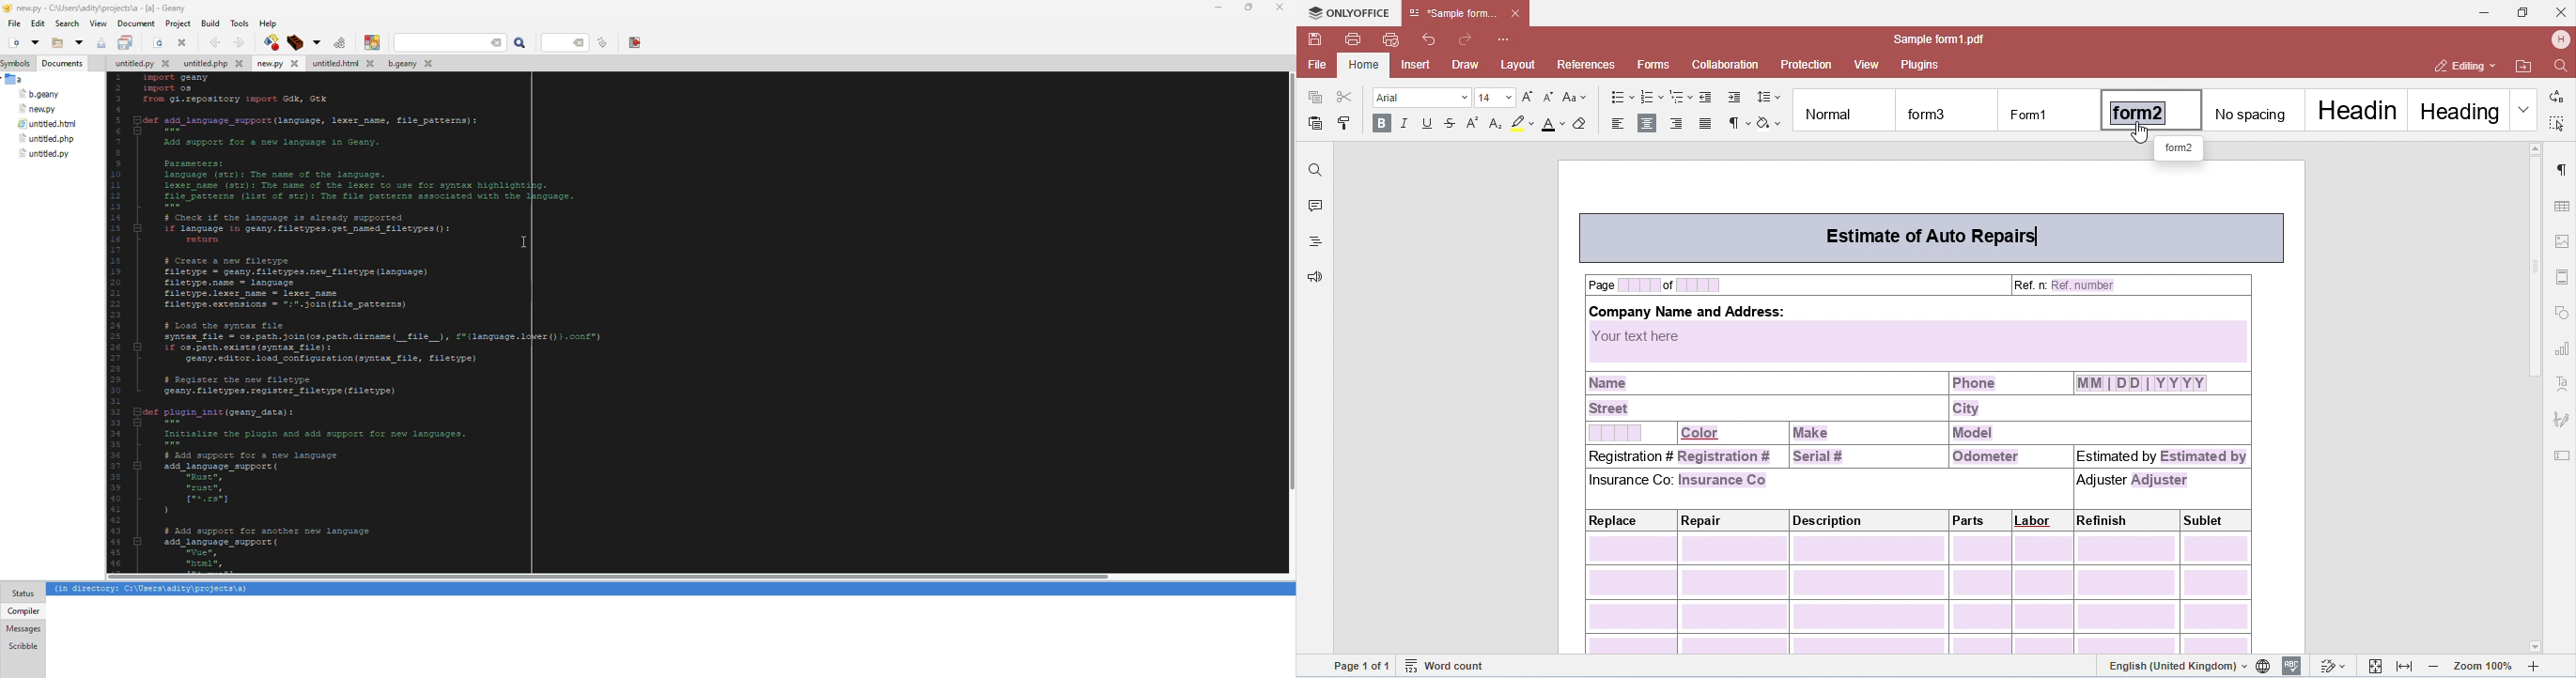 The height and width of the screenshot is (700, 2576). I want to click on minimize, so click(1217, 7).